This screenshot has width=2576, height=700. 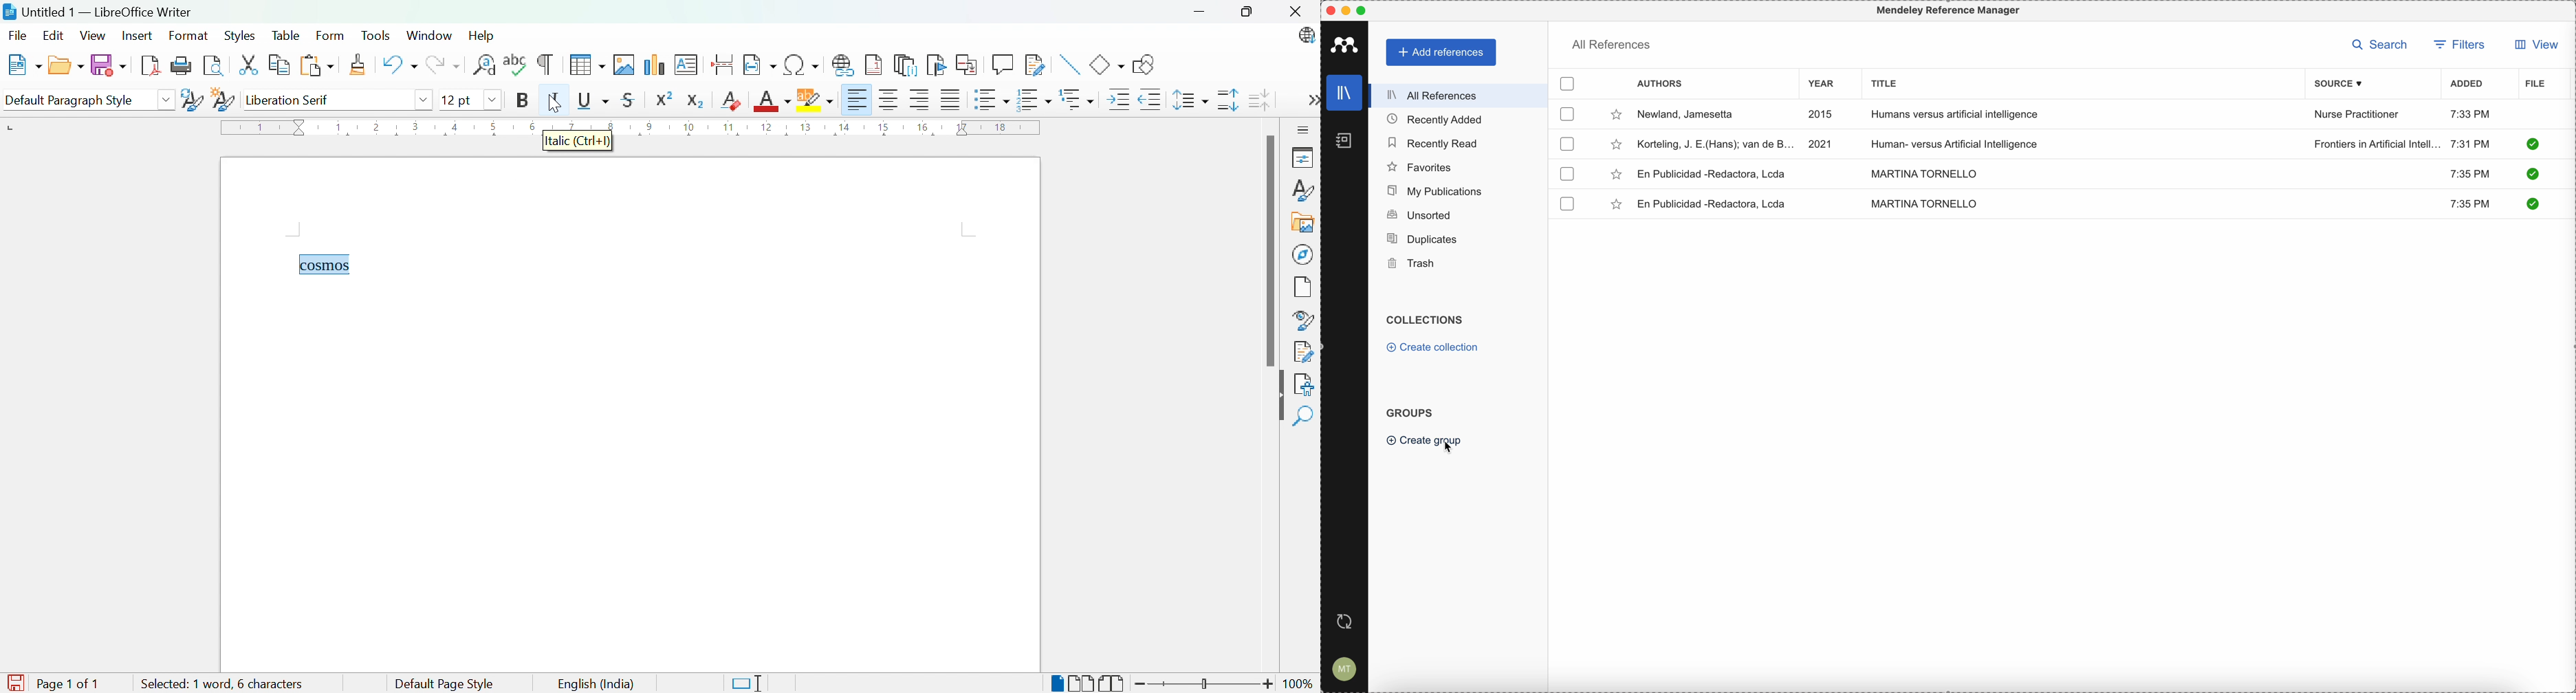 What do you see at coordinates (110, 66) in the screenshot?
I see `Save` at bounding box center [110, 66].